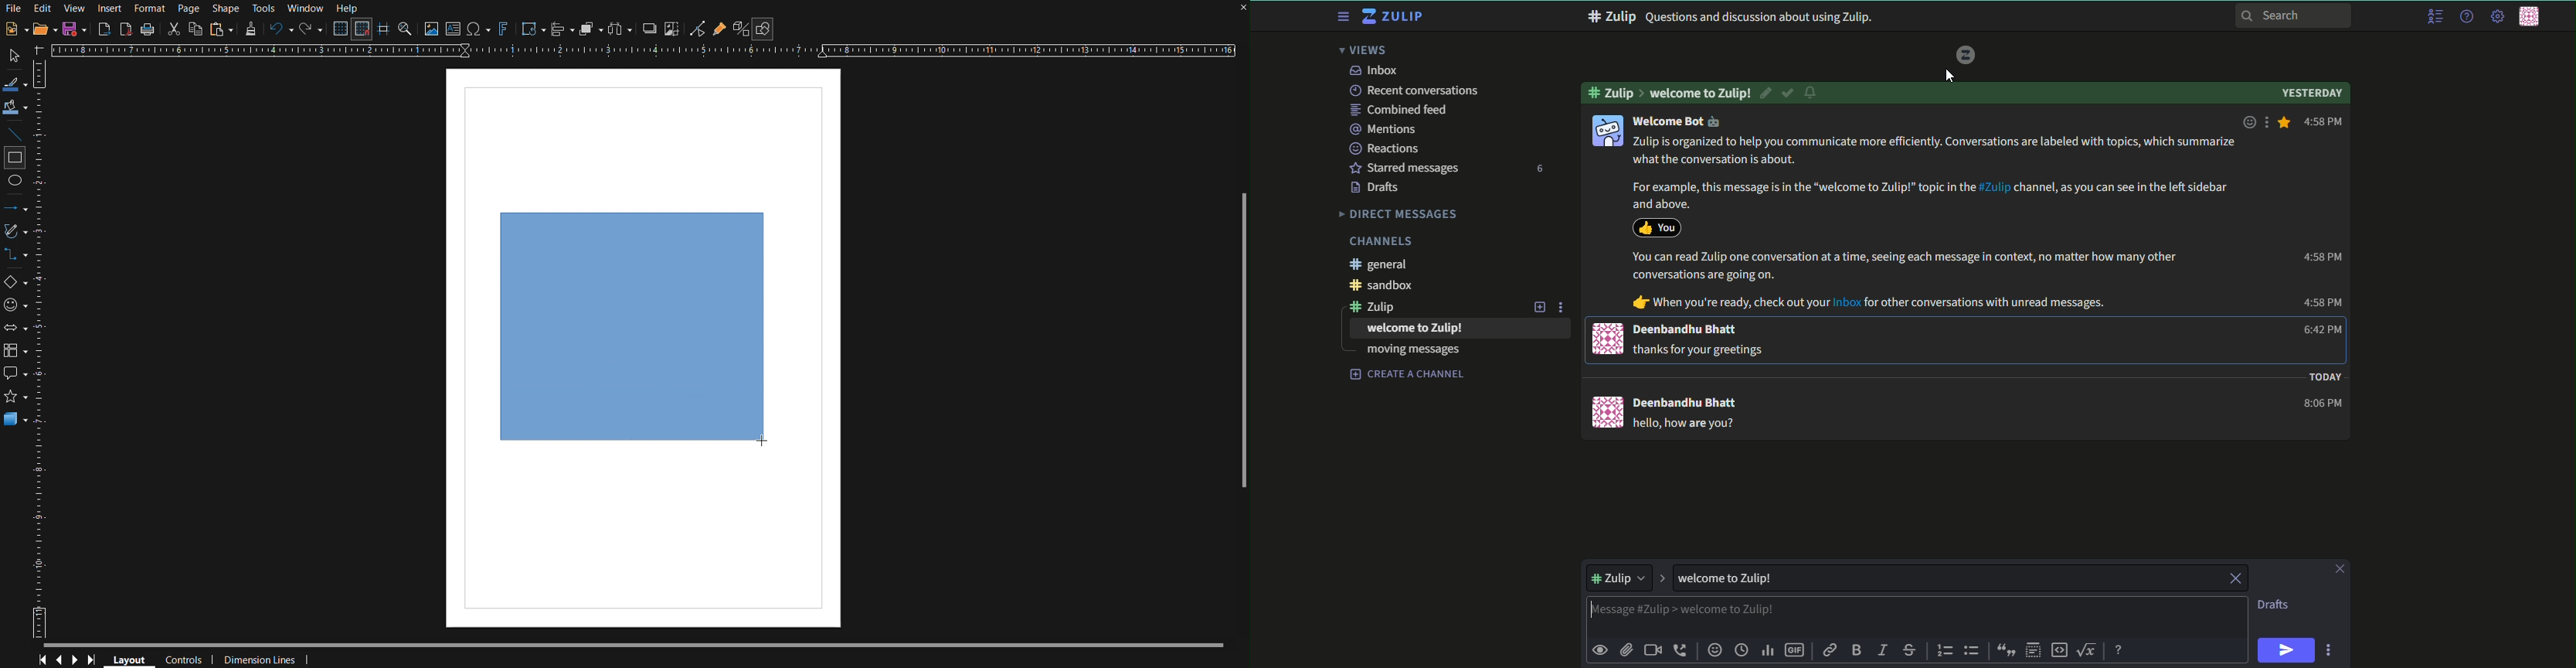 The height and width of the screenshot is (672, 2576). What do you see at coordinates (1686, 401) in the screenshot?
I see `Deenbandhu Bhatt` at bounding box center [1686, 401].